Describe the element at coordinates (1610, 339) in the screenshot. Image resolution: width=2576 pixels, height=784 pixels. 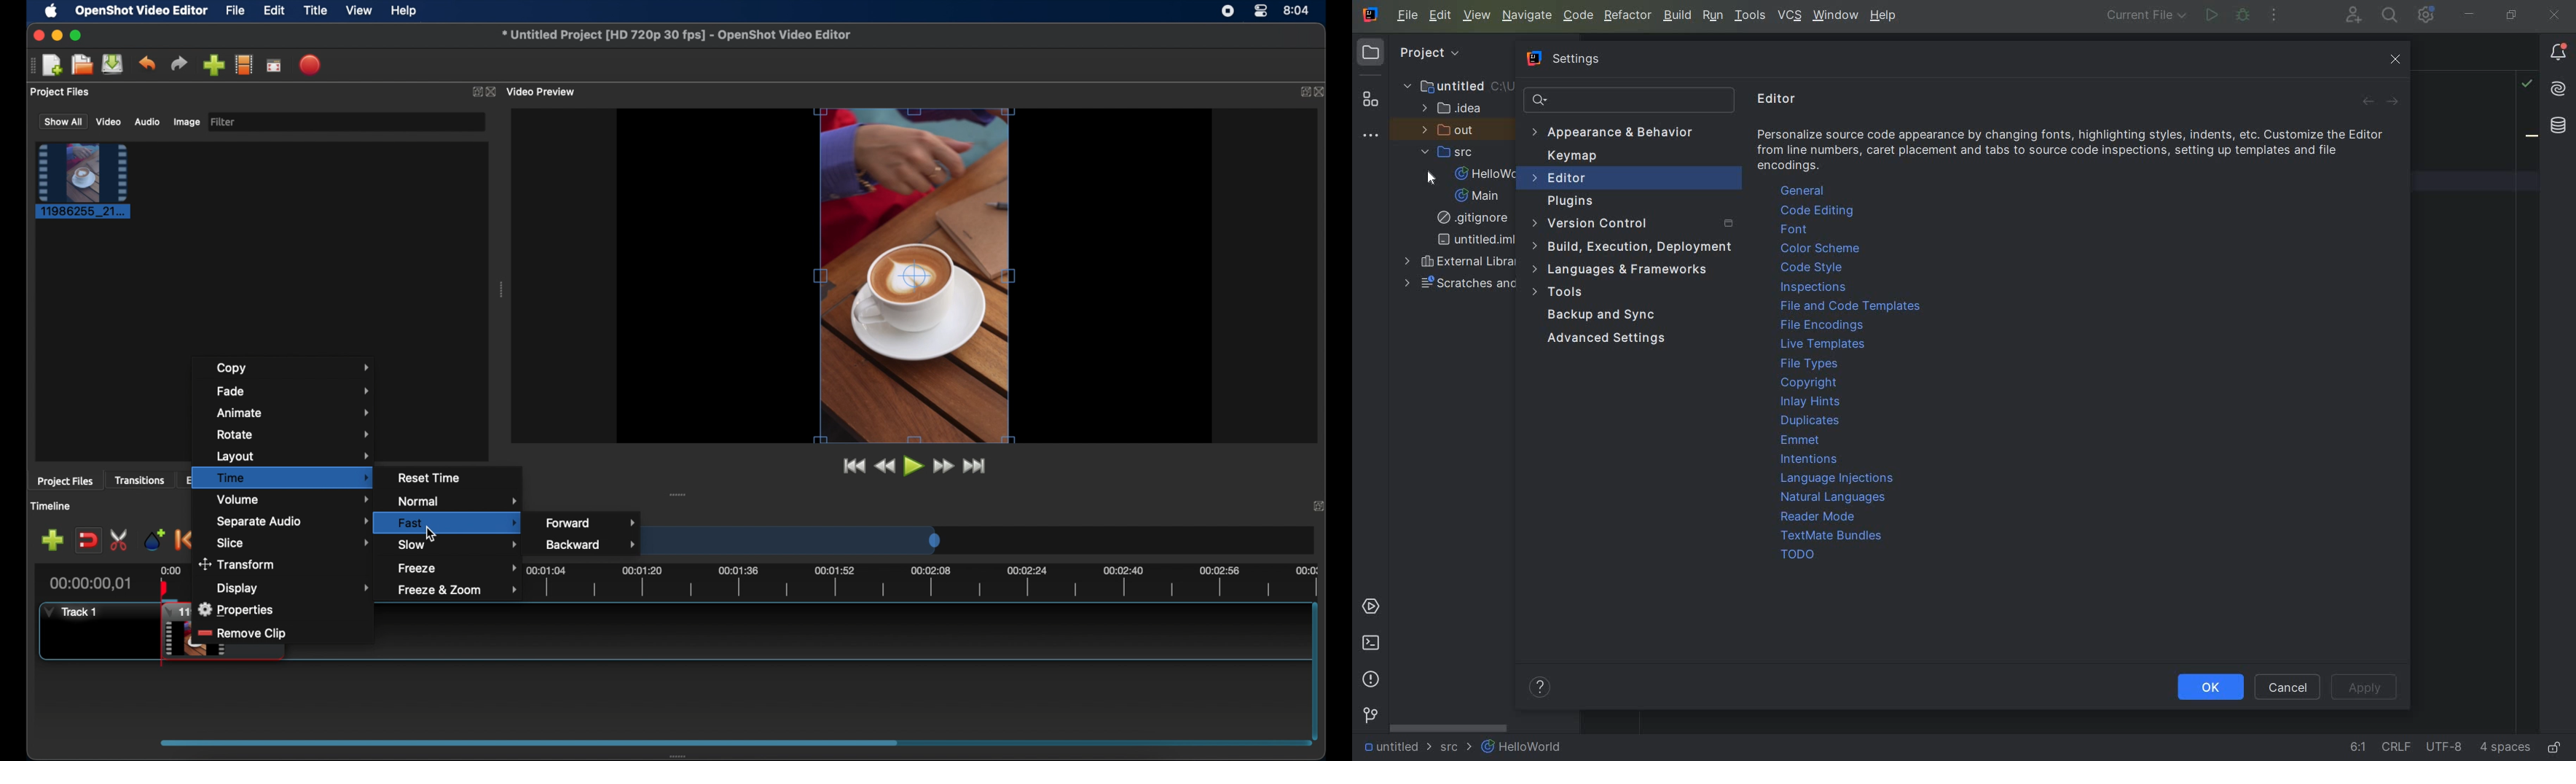
I see `Advanced Settings` at that location.